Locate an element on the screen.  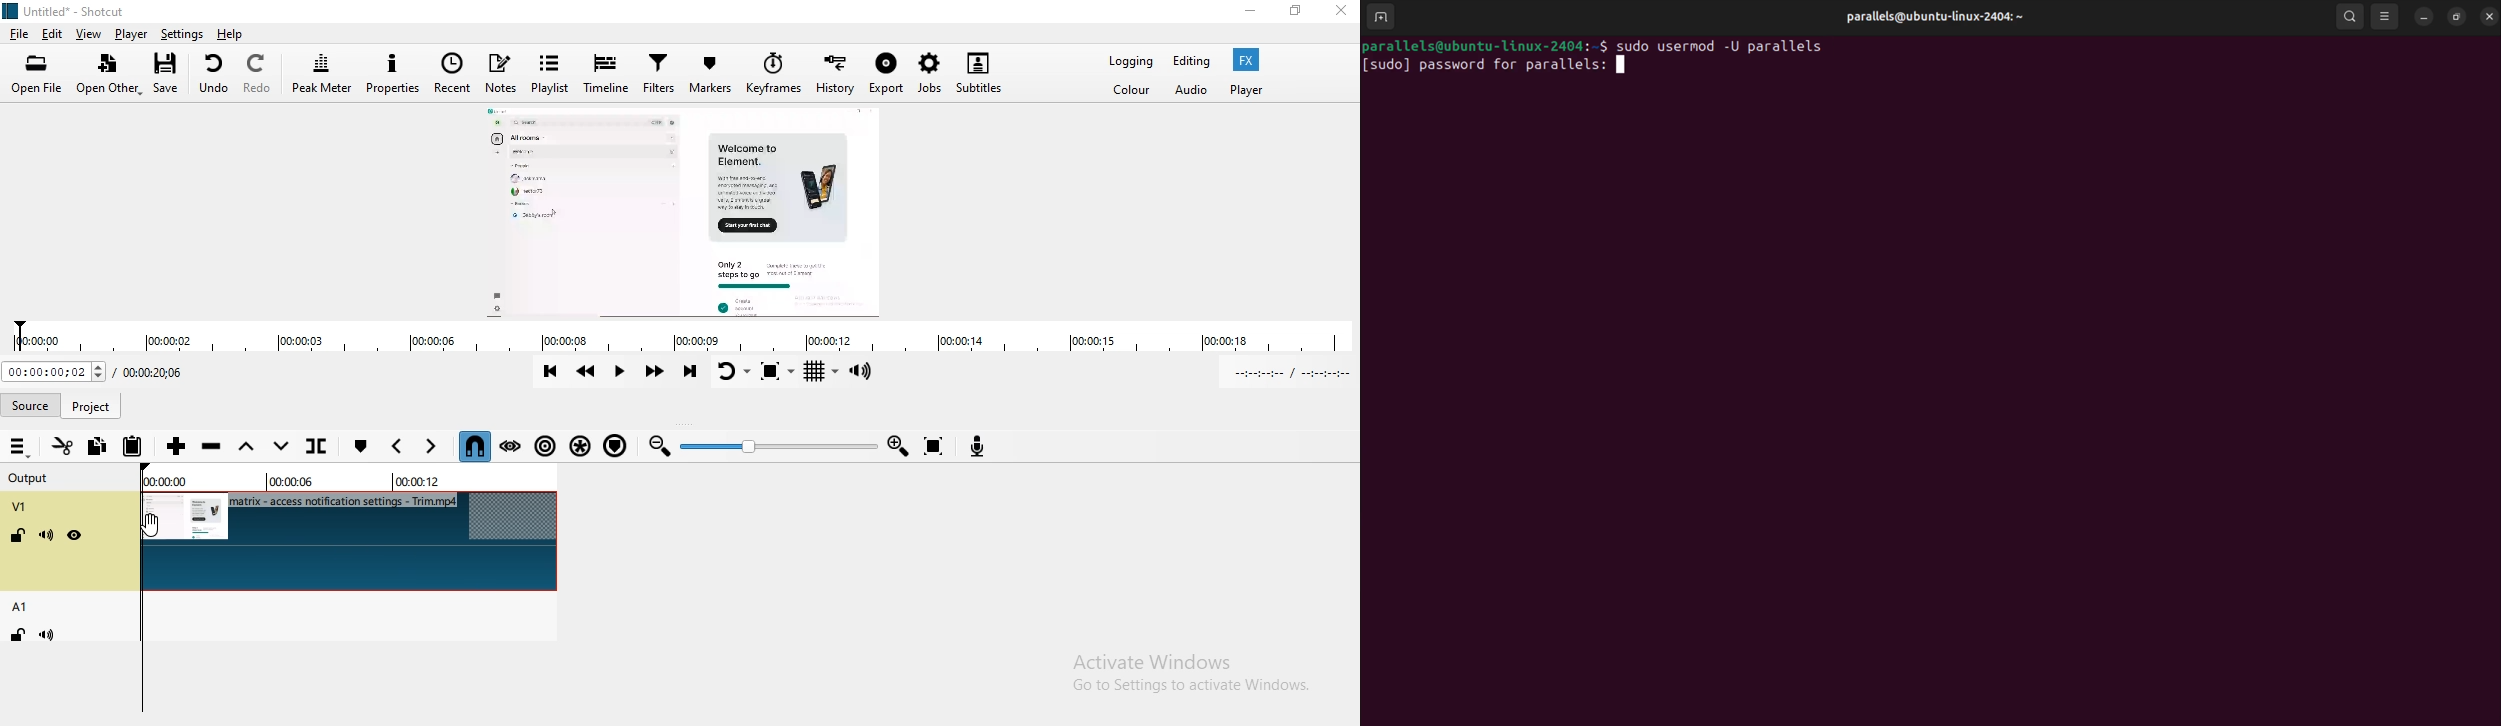
sudo usermod  -U username is located at coordinates (1730, 44).